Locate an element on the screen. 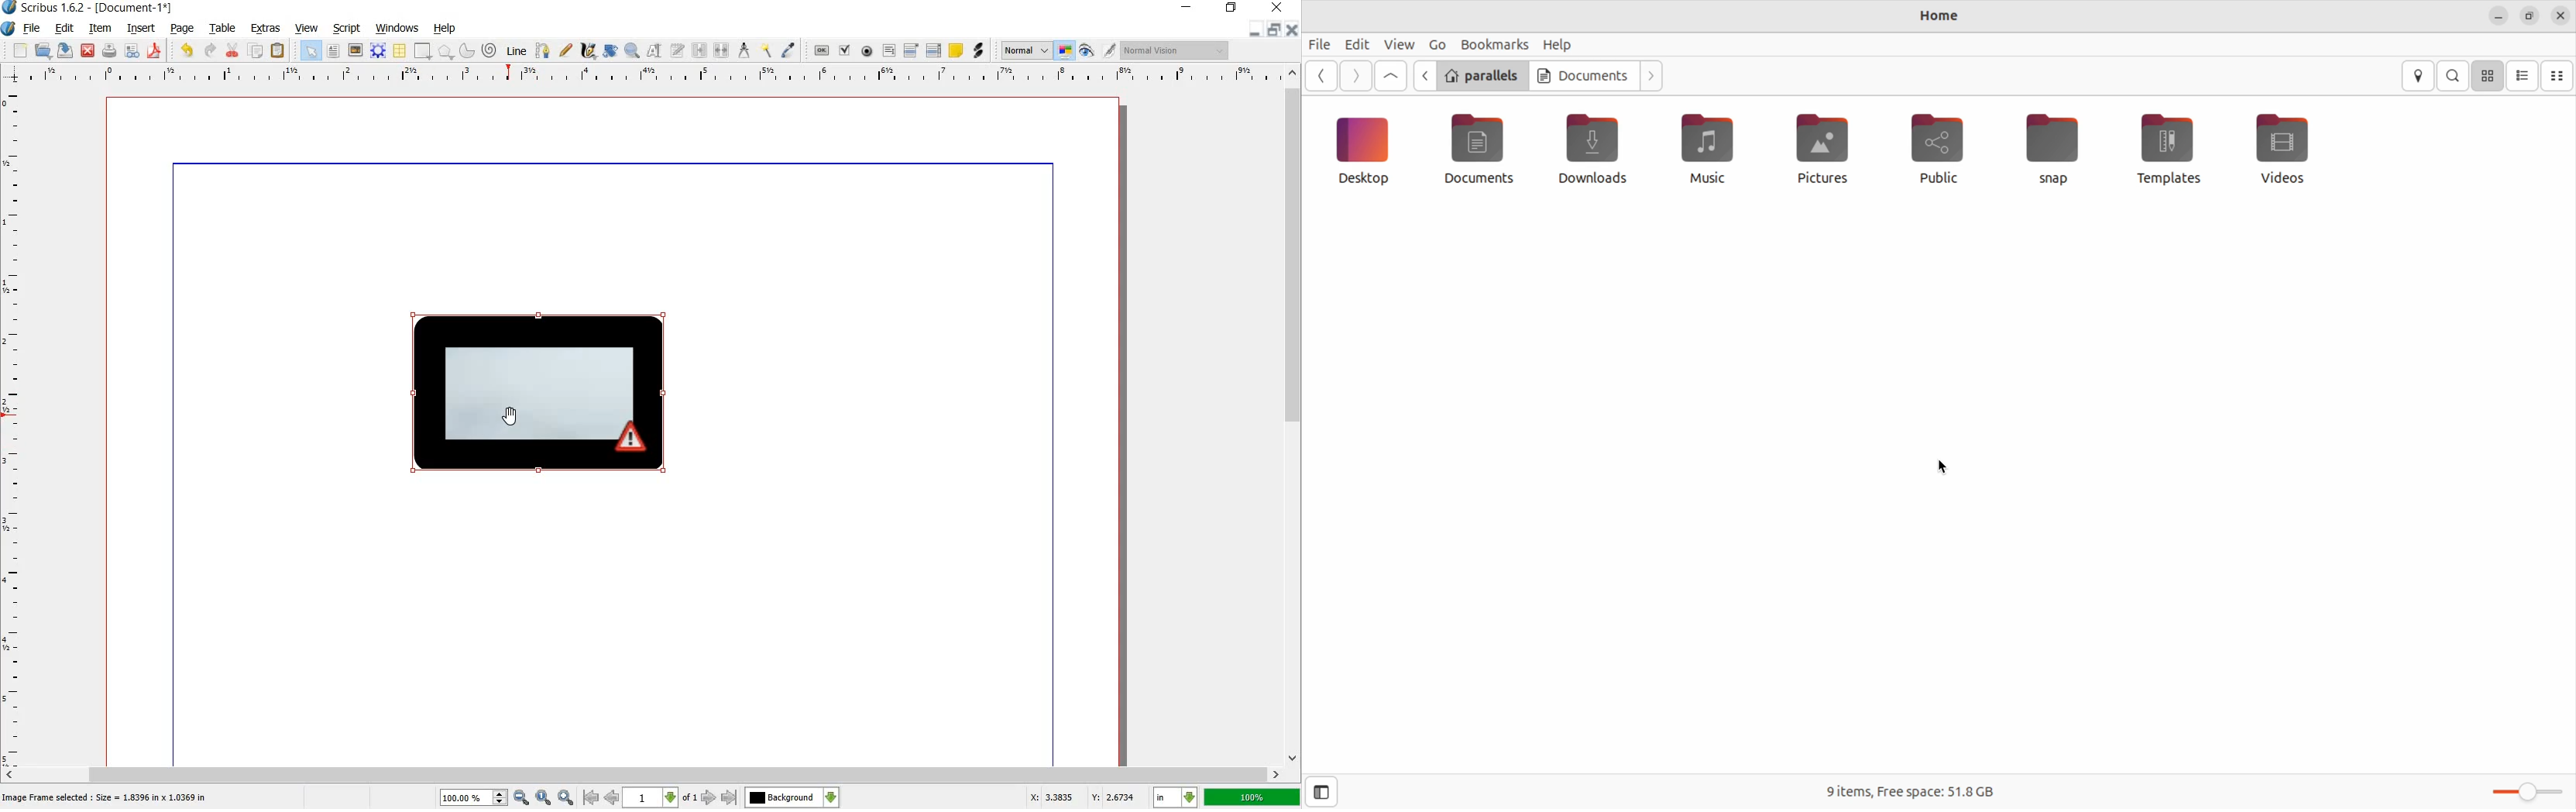 This screenshot has height=812, width=2576. paste is located at coordinates (278, 51).